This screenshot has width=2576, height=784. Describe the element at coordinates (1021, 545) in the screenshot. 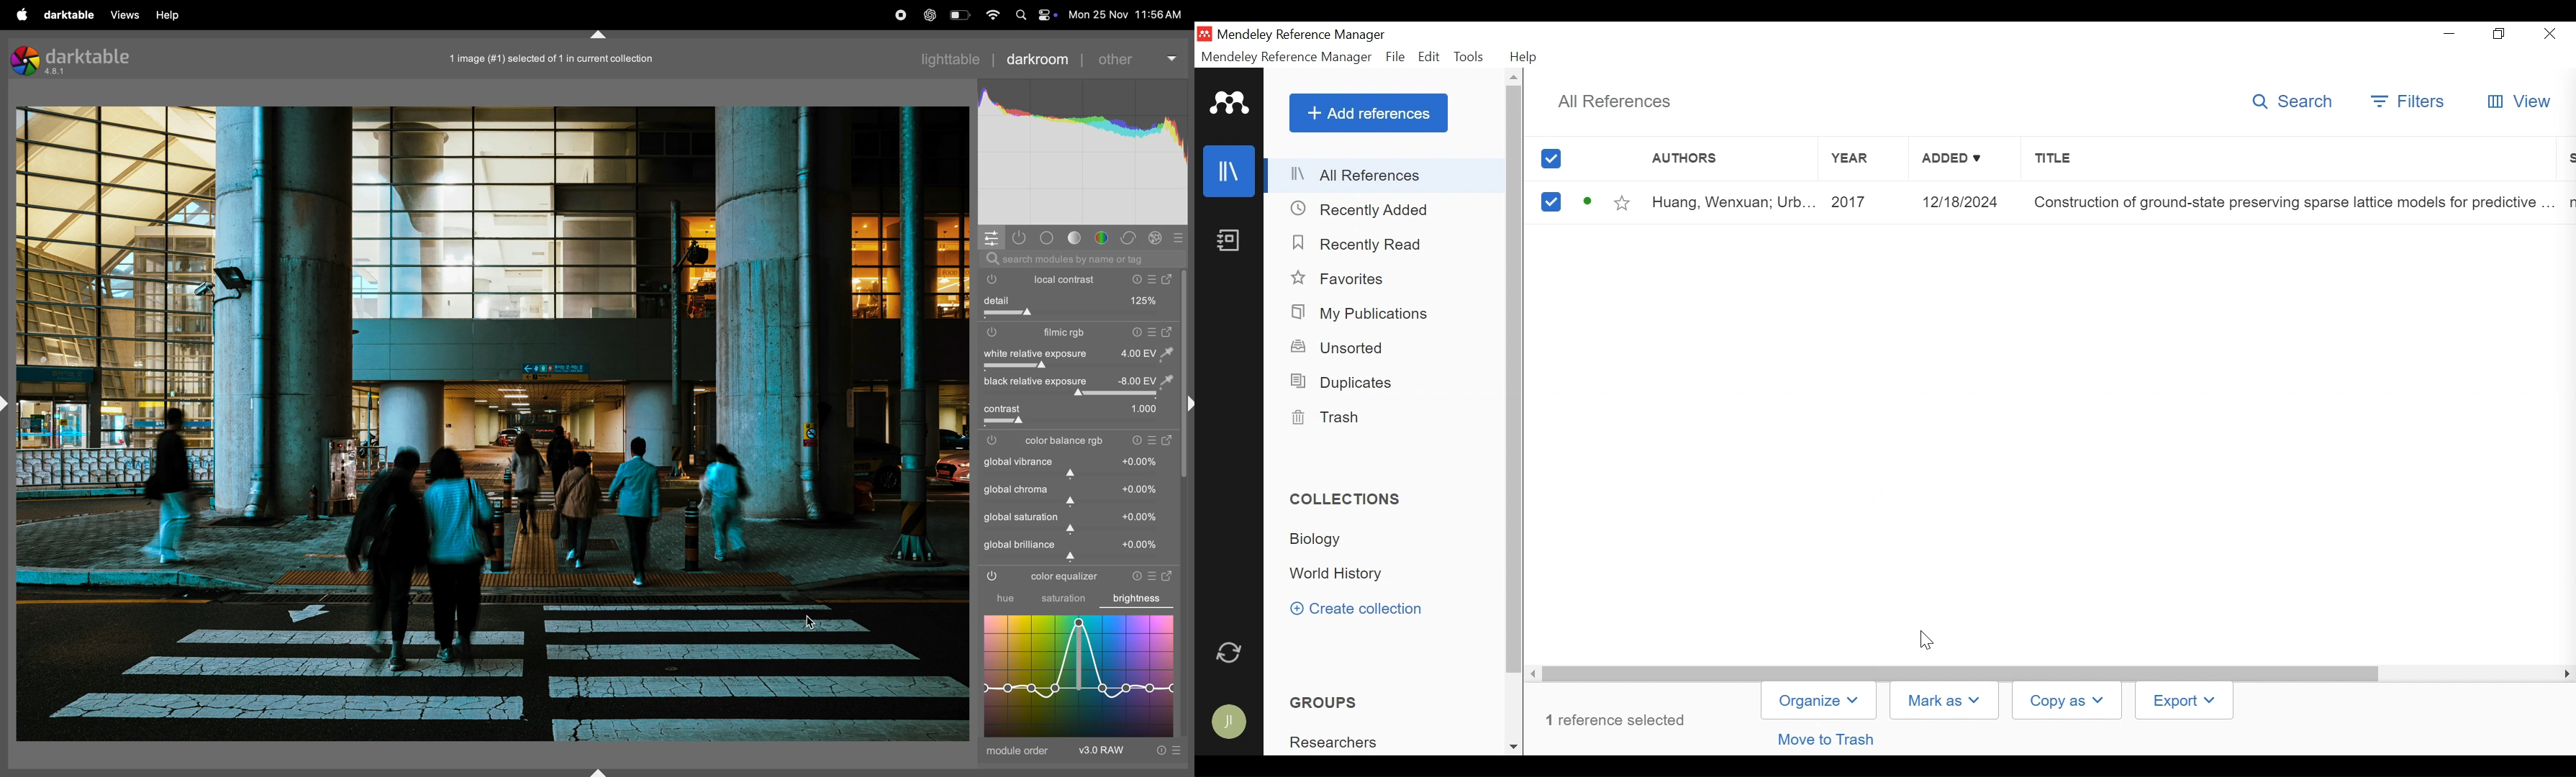

I see `global brillance` at that location.